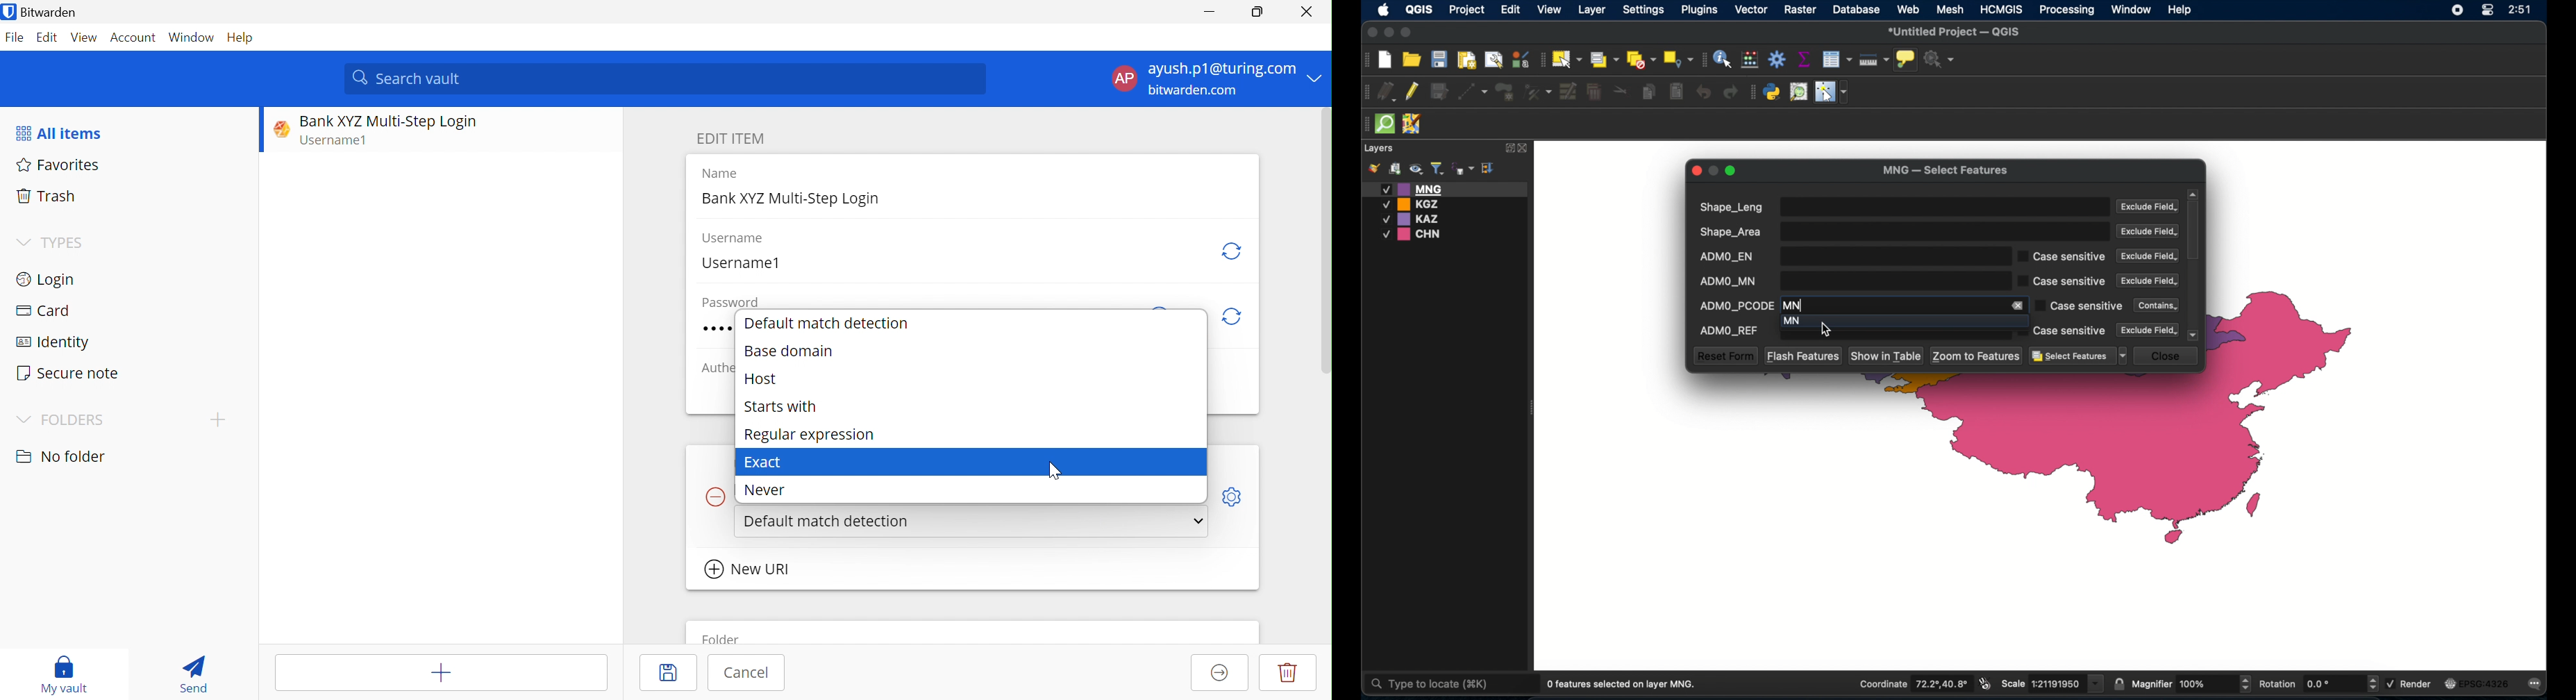 The image size is (2576, 700). Describe the element at coordinates (44, 279) in the screenshot. I see `Login` at that location.